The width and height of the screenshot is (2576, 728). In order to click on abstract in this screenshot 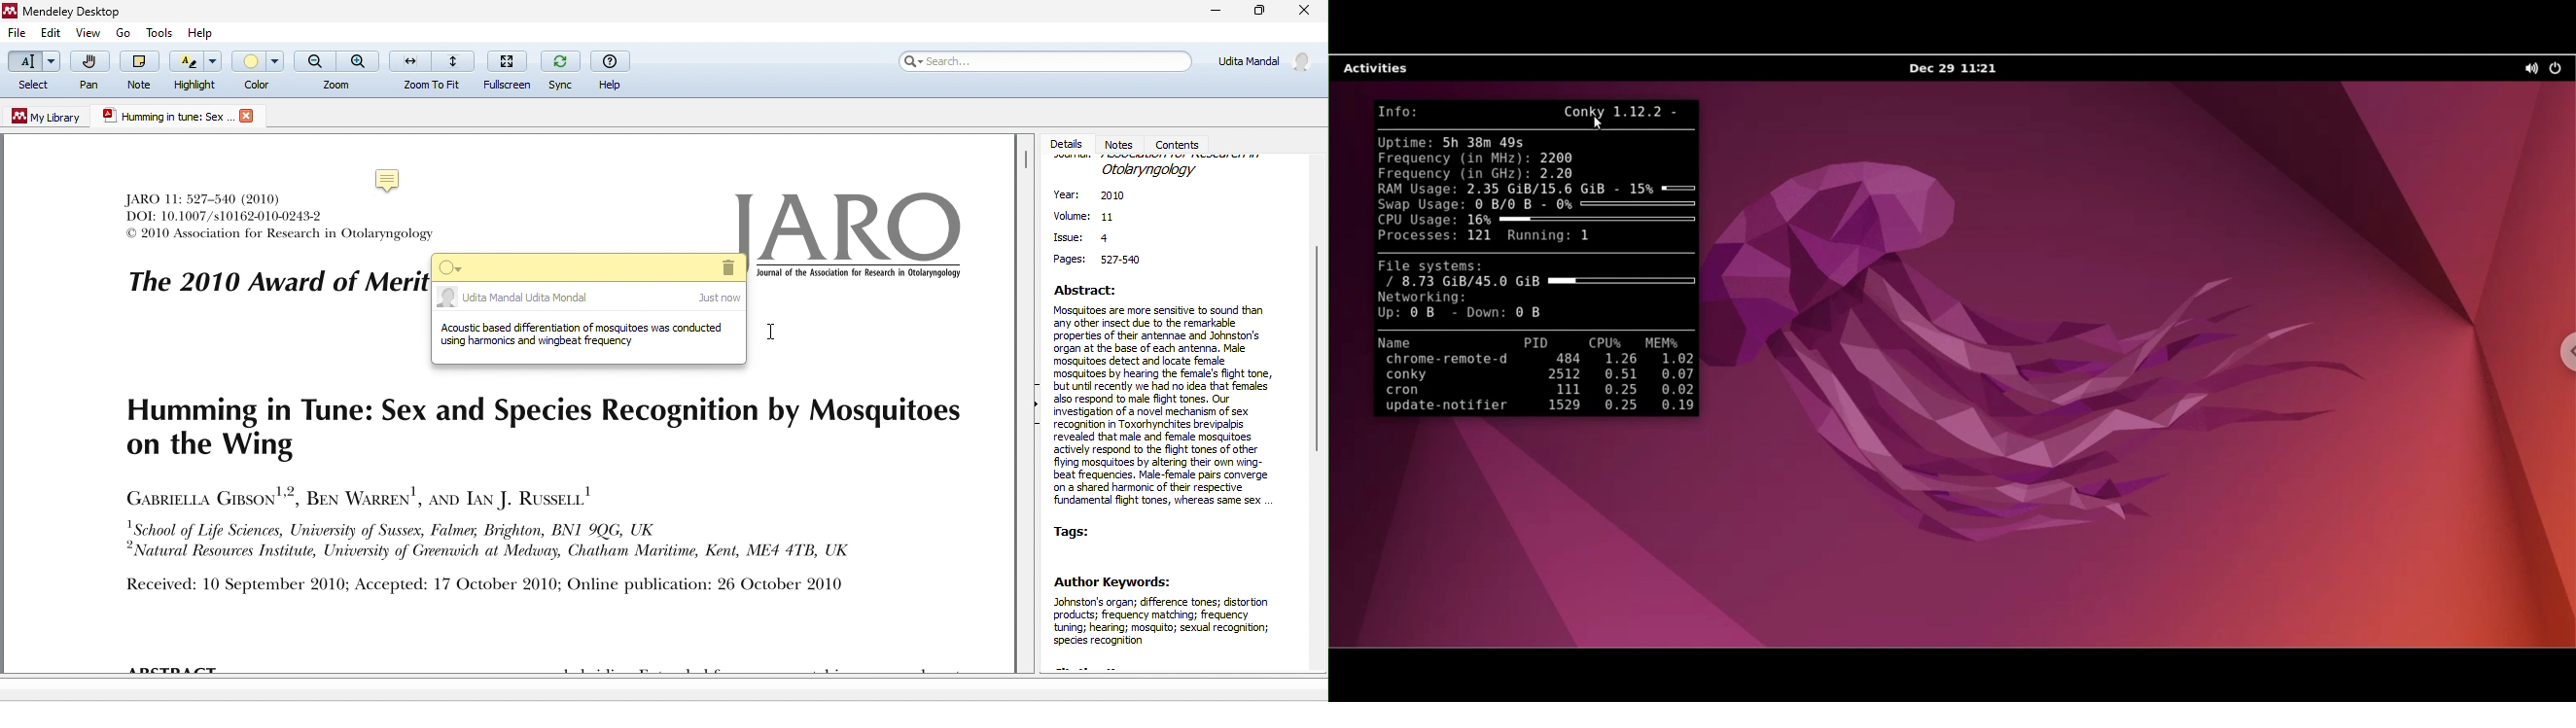, I will do `click(1168, 397)`.